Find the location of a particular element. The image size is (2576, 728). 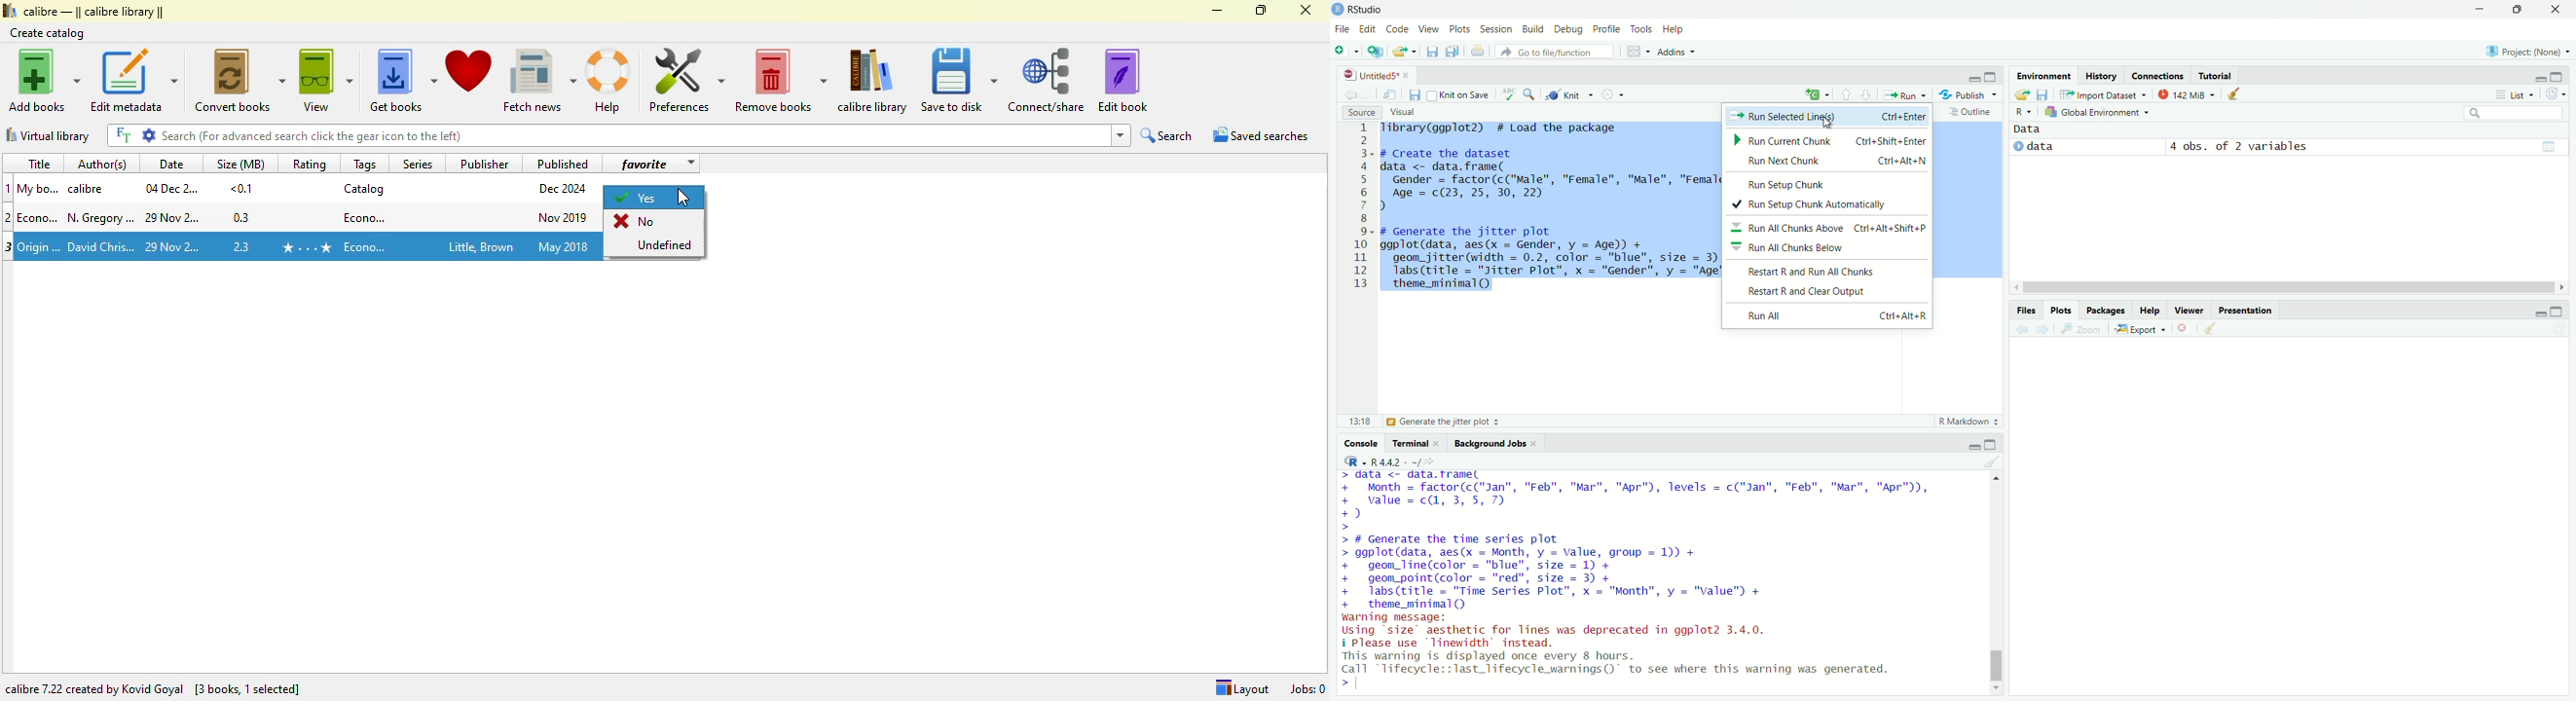

move up is located at coordinates (1995, 478).